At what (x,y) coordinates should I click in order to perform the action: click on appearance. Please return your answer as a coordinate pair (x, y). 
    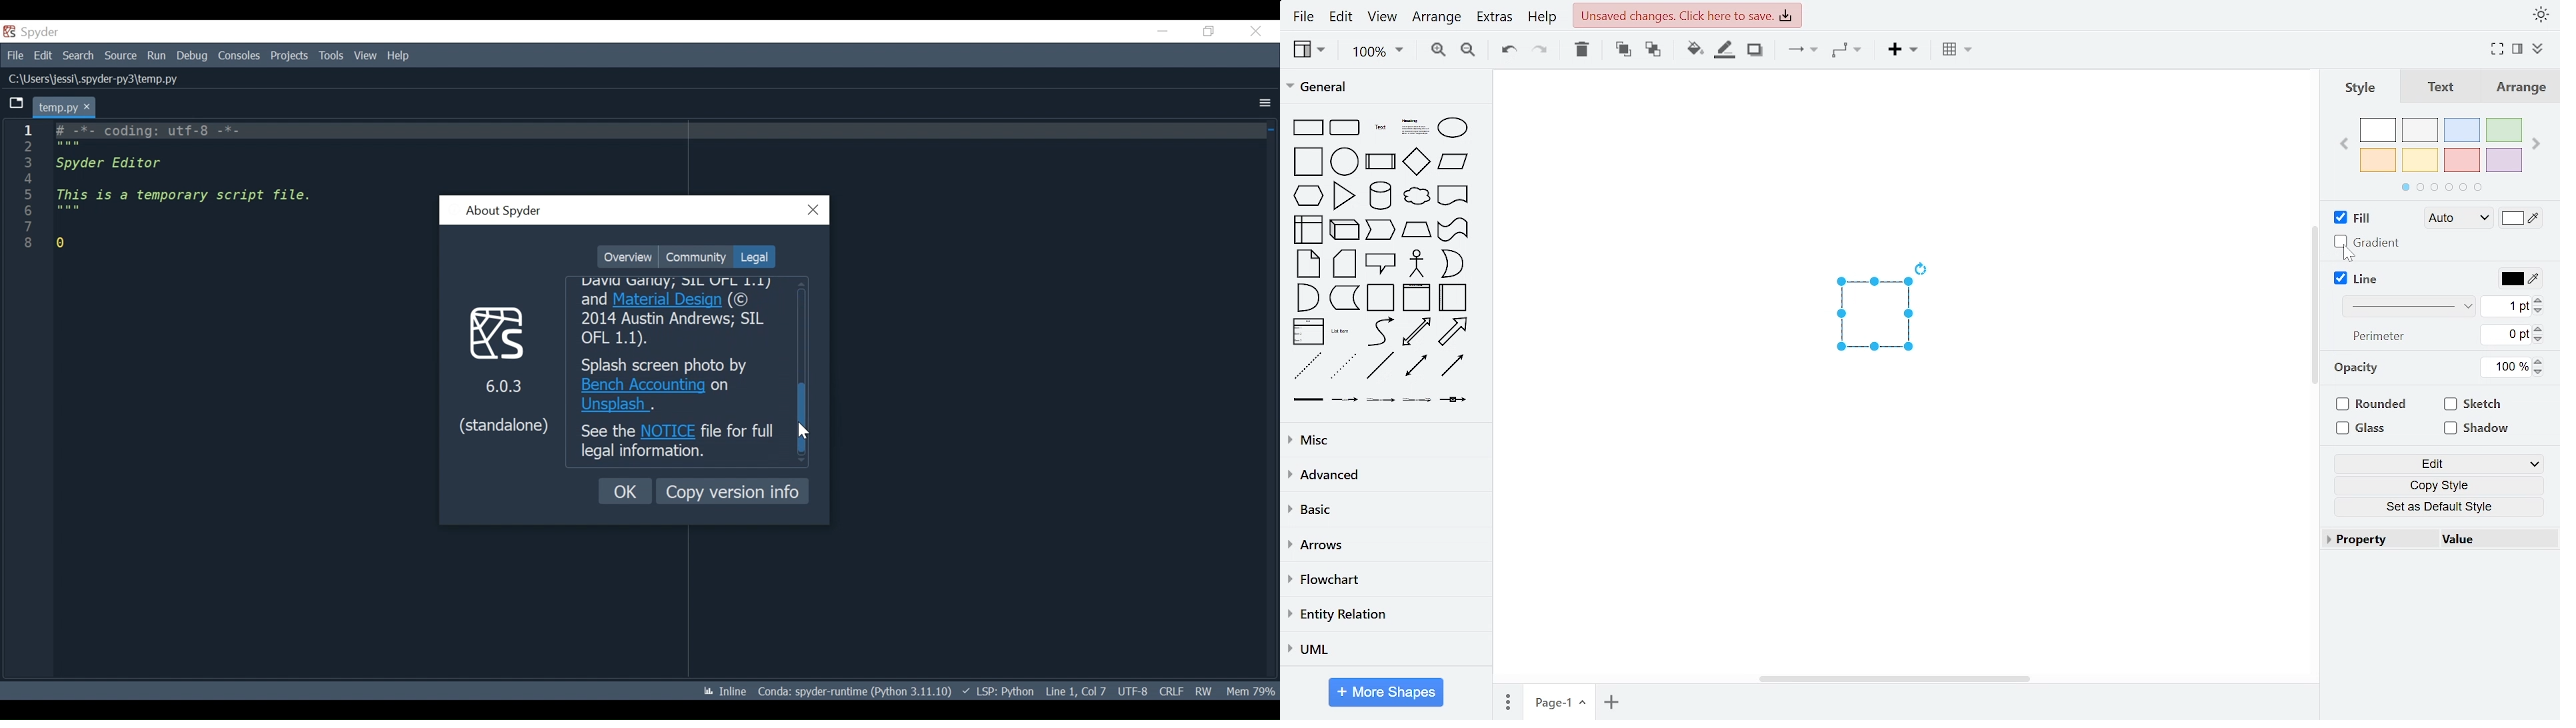
    Looking at the image, I should click on (2540, 14).